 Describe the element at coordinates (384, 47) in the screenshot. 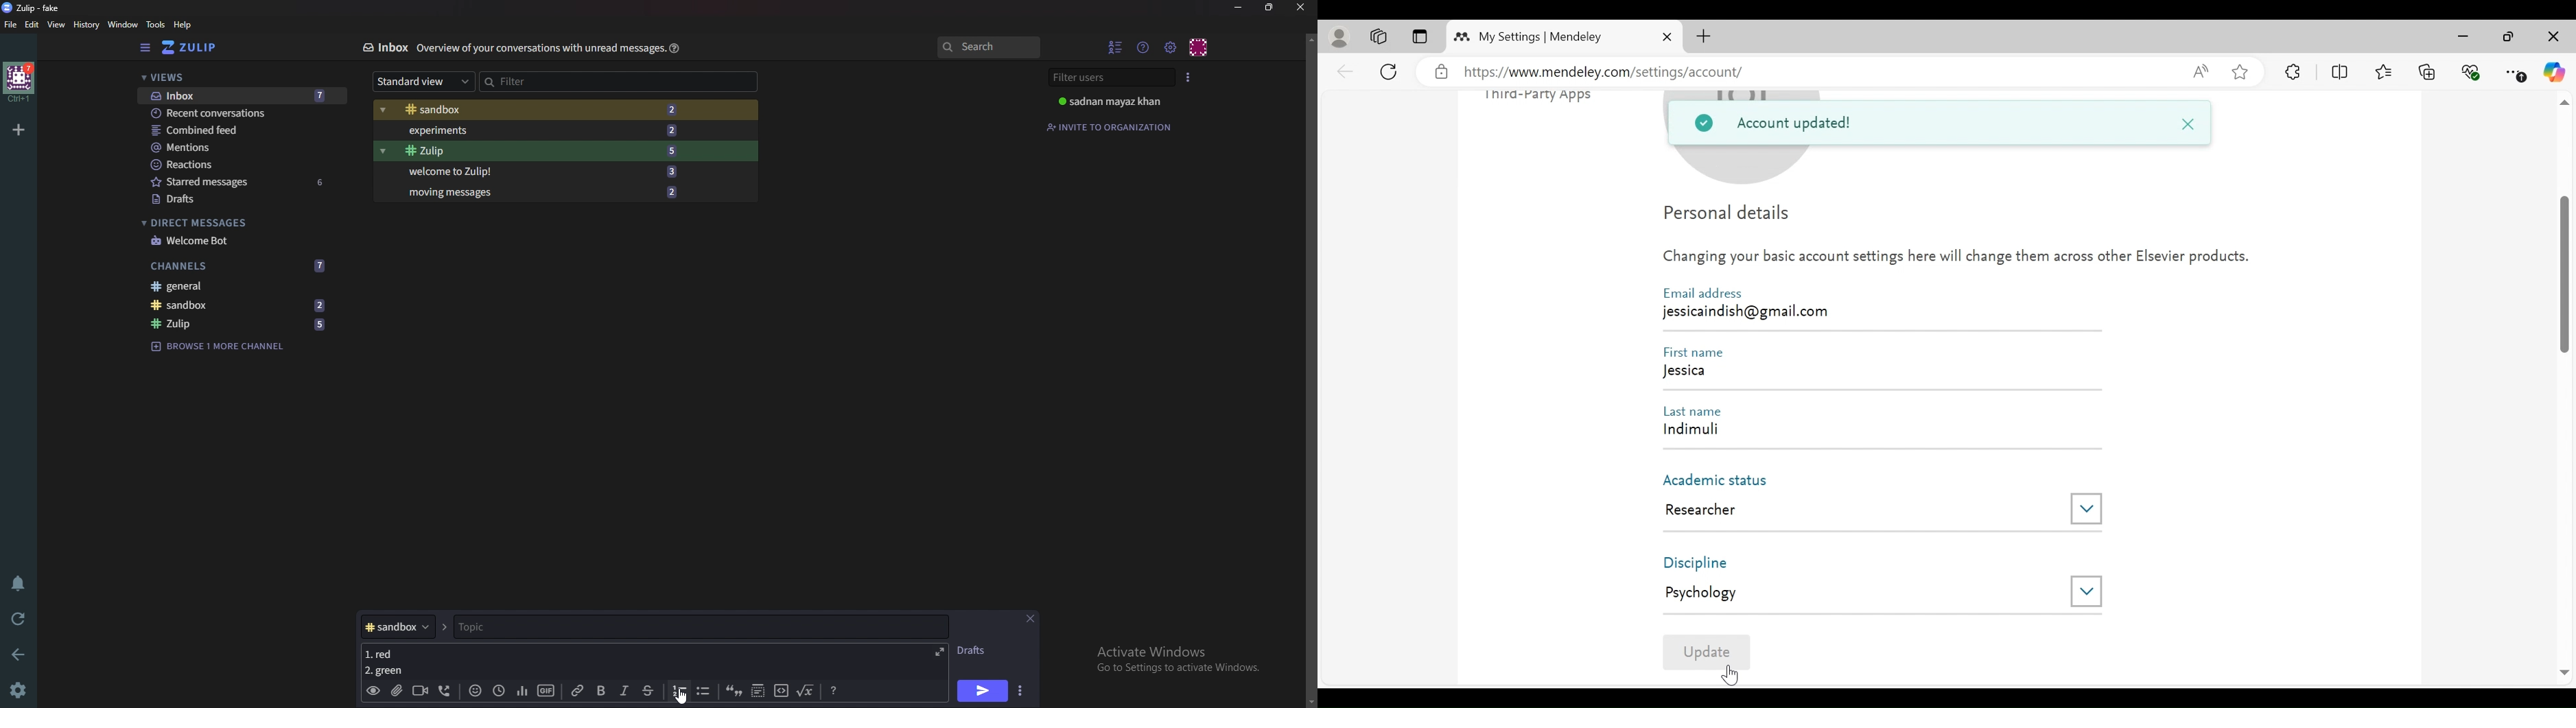

I see `Inbox` at that location.